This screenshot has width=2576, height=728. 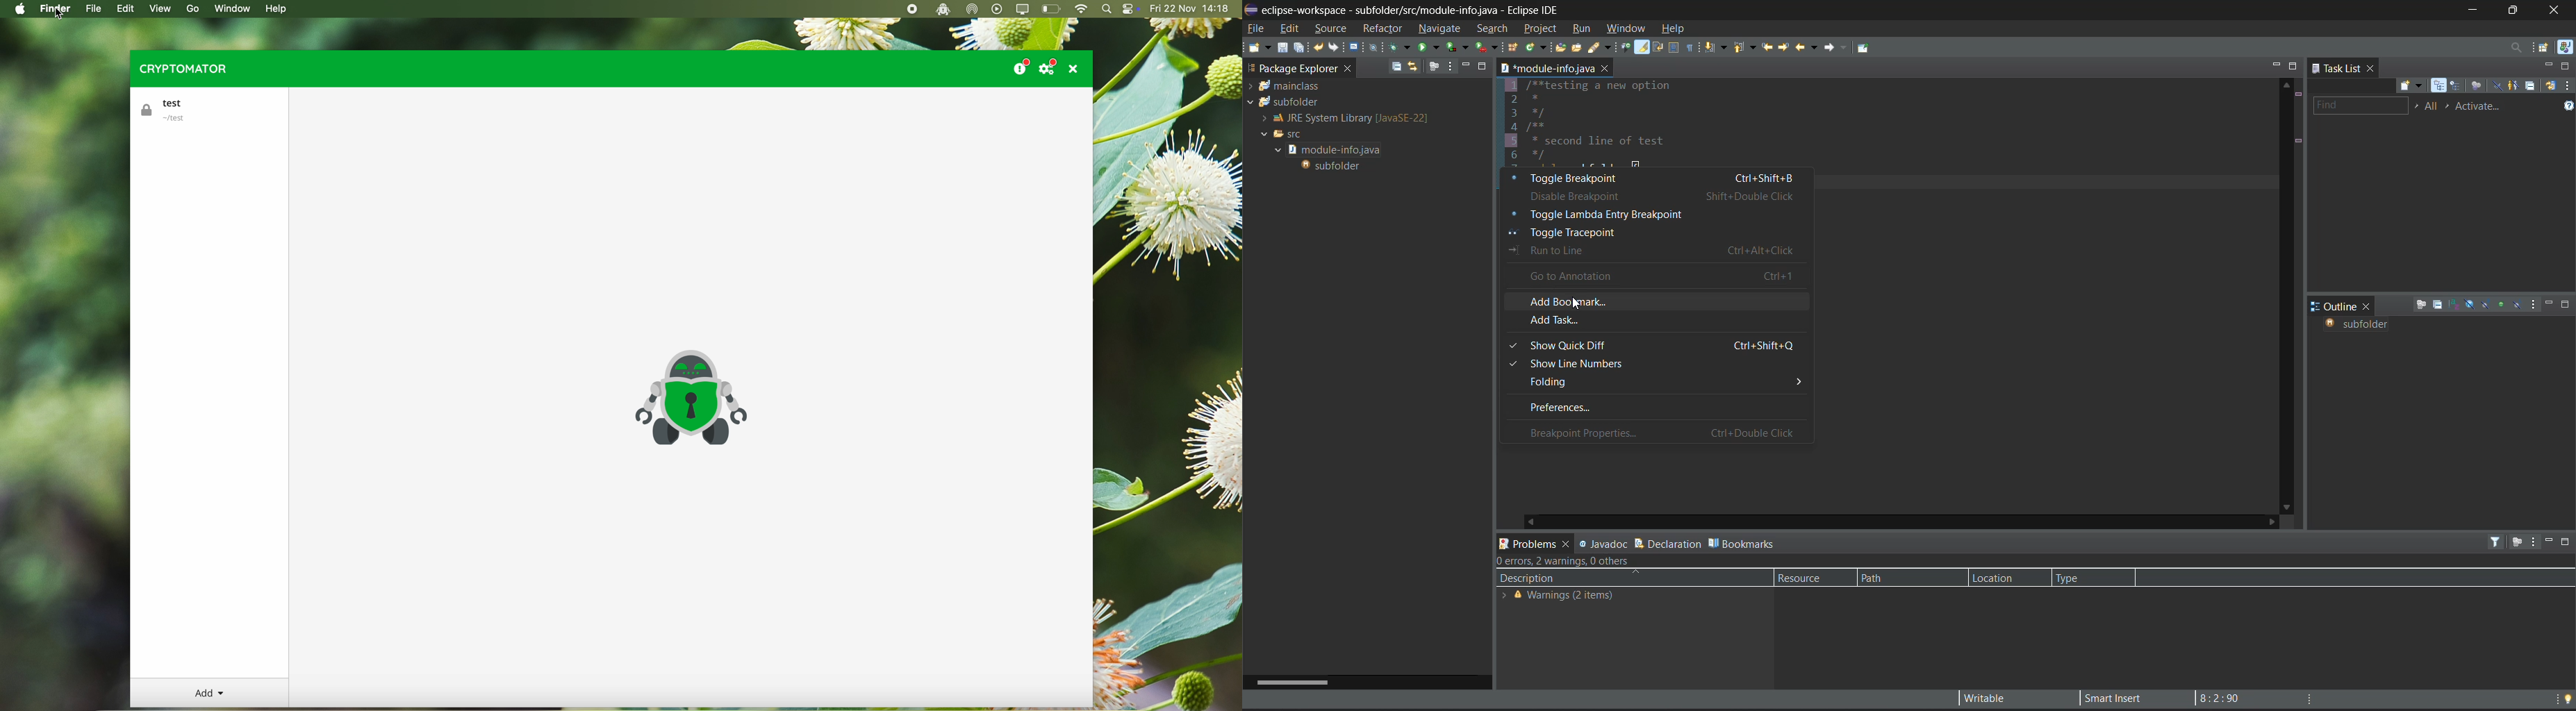 I want to click on breakpoint properties, so click(x=1649, y=433).